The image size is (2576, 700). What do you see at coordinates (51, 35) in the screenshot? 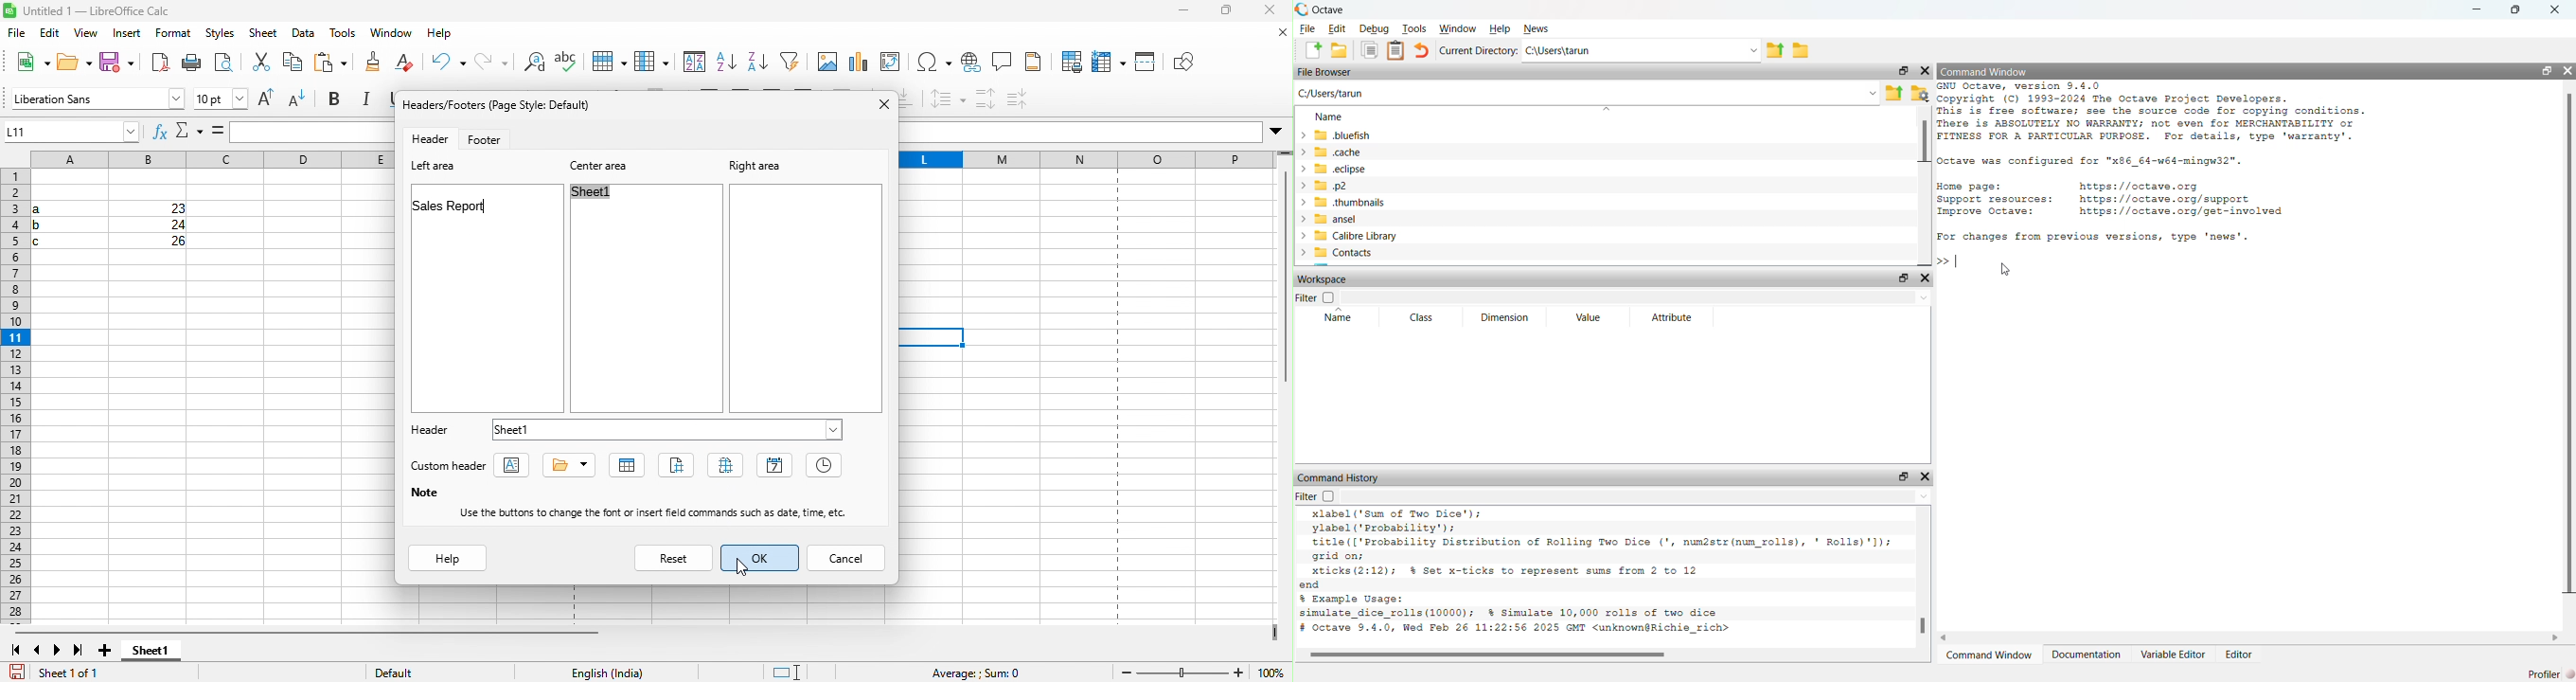
I see `edit` at bounding box center [51, 35].